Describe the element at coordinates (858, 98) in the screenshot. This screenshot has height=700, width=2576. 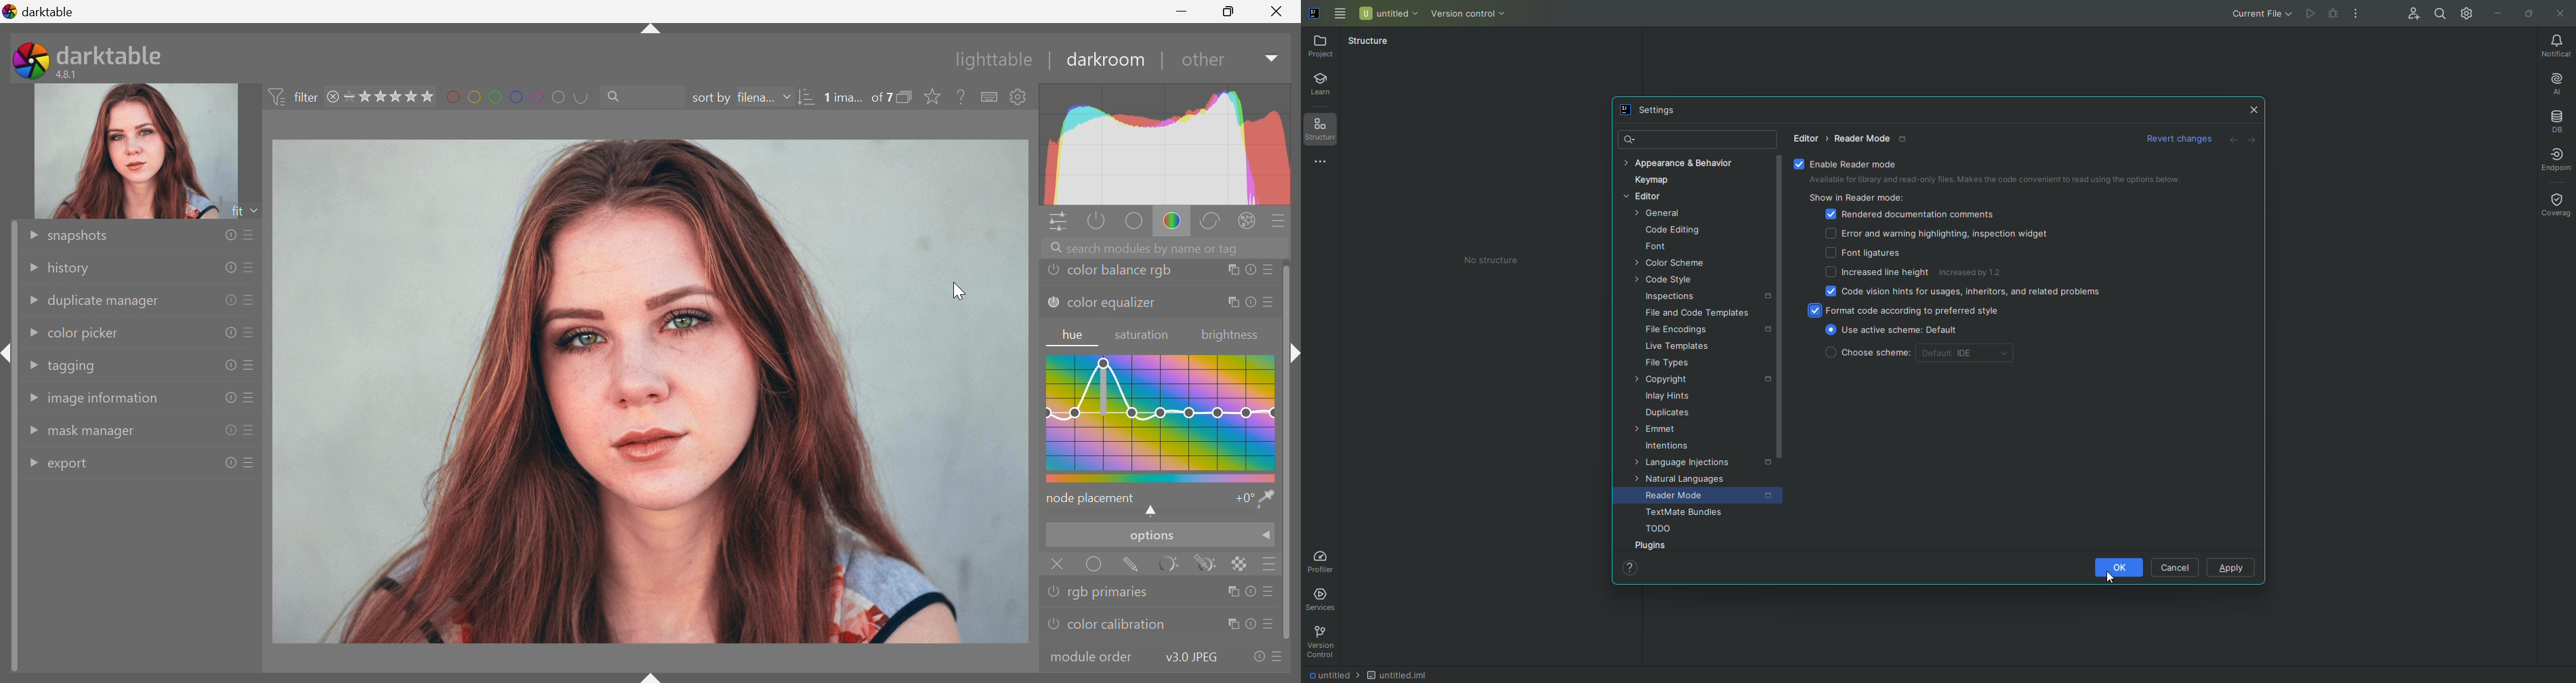
I see `1 ima... of 7` at that location.